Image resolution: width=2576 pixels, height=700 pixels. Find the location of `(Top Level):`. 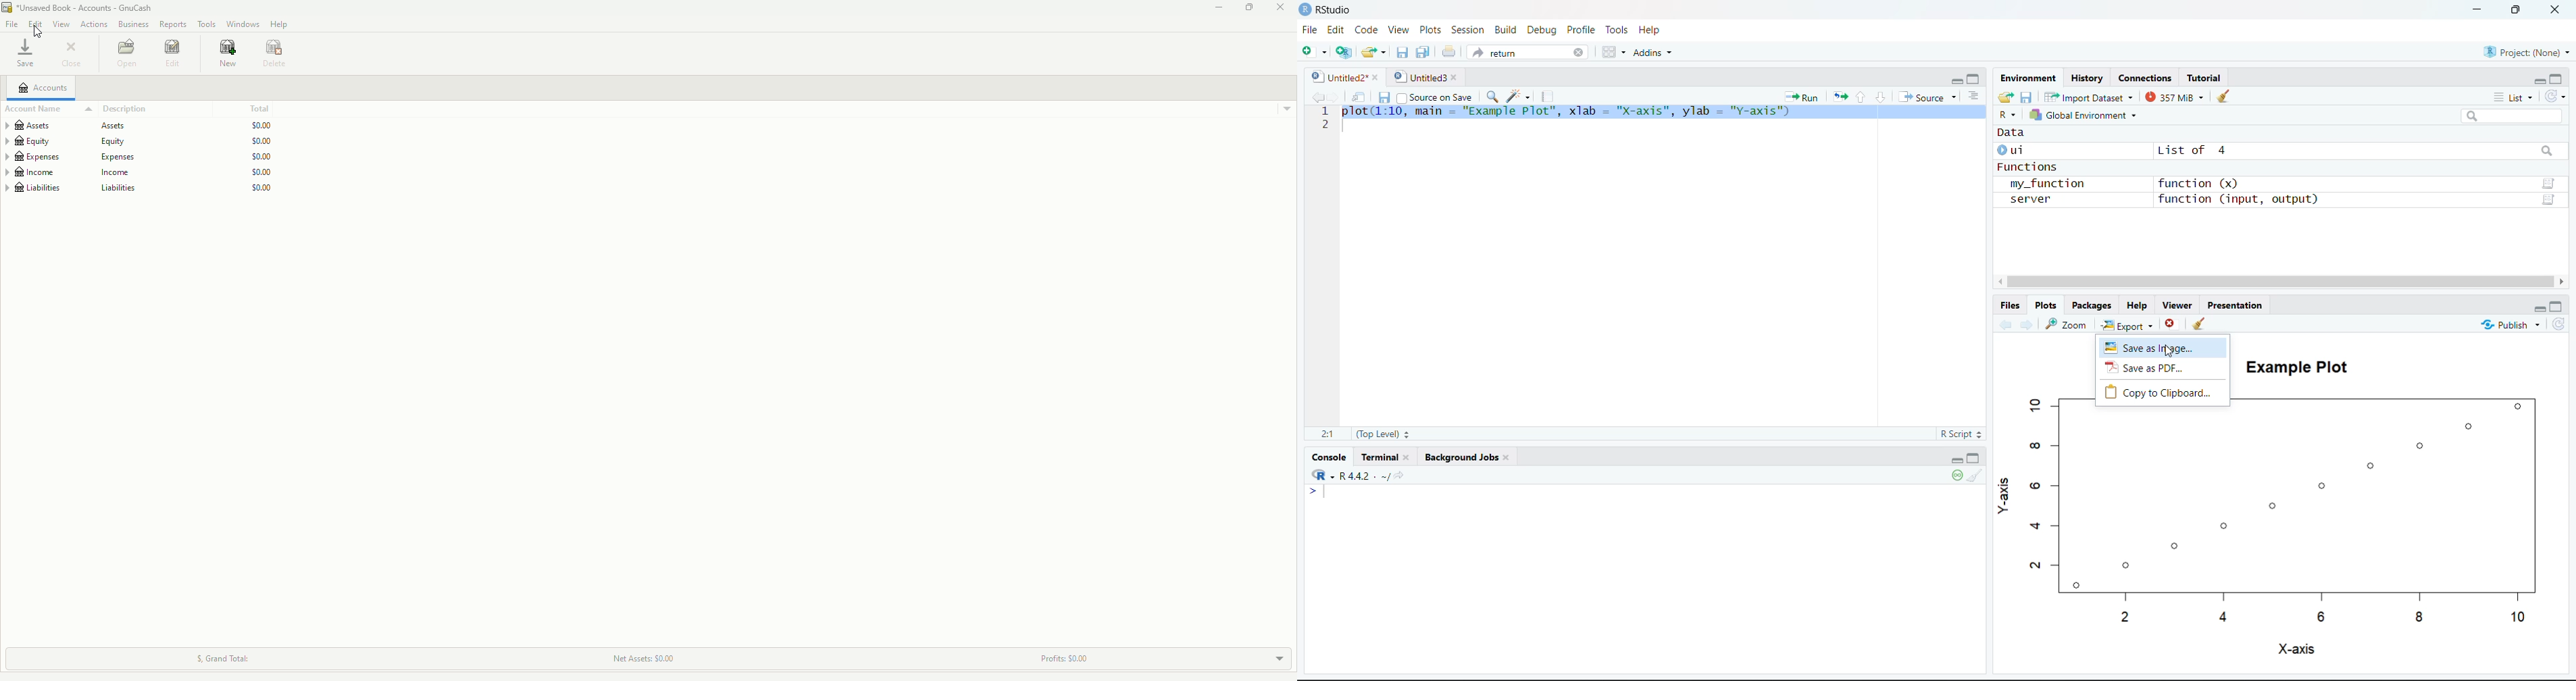

(Top Level): is located at coordinates (1381, 433).